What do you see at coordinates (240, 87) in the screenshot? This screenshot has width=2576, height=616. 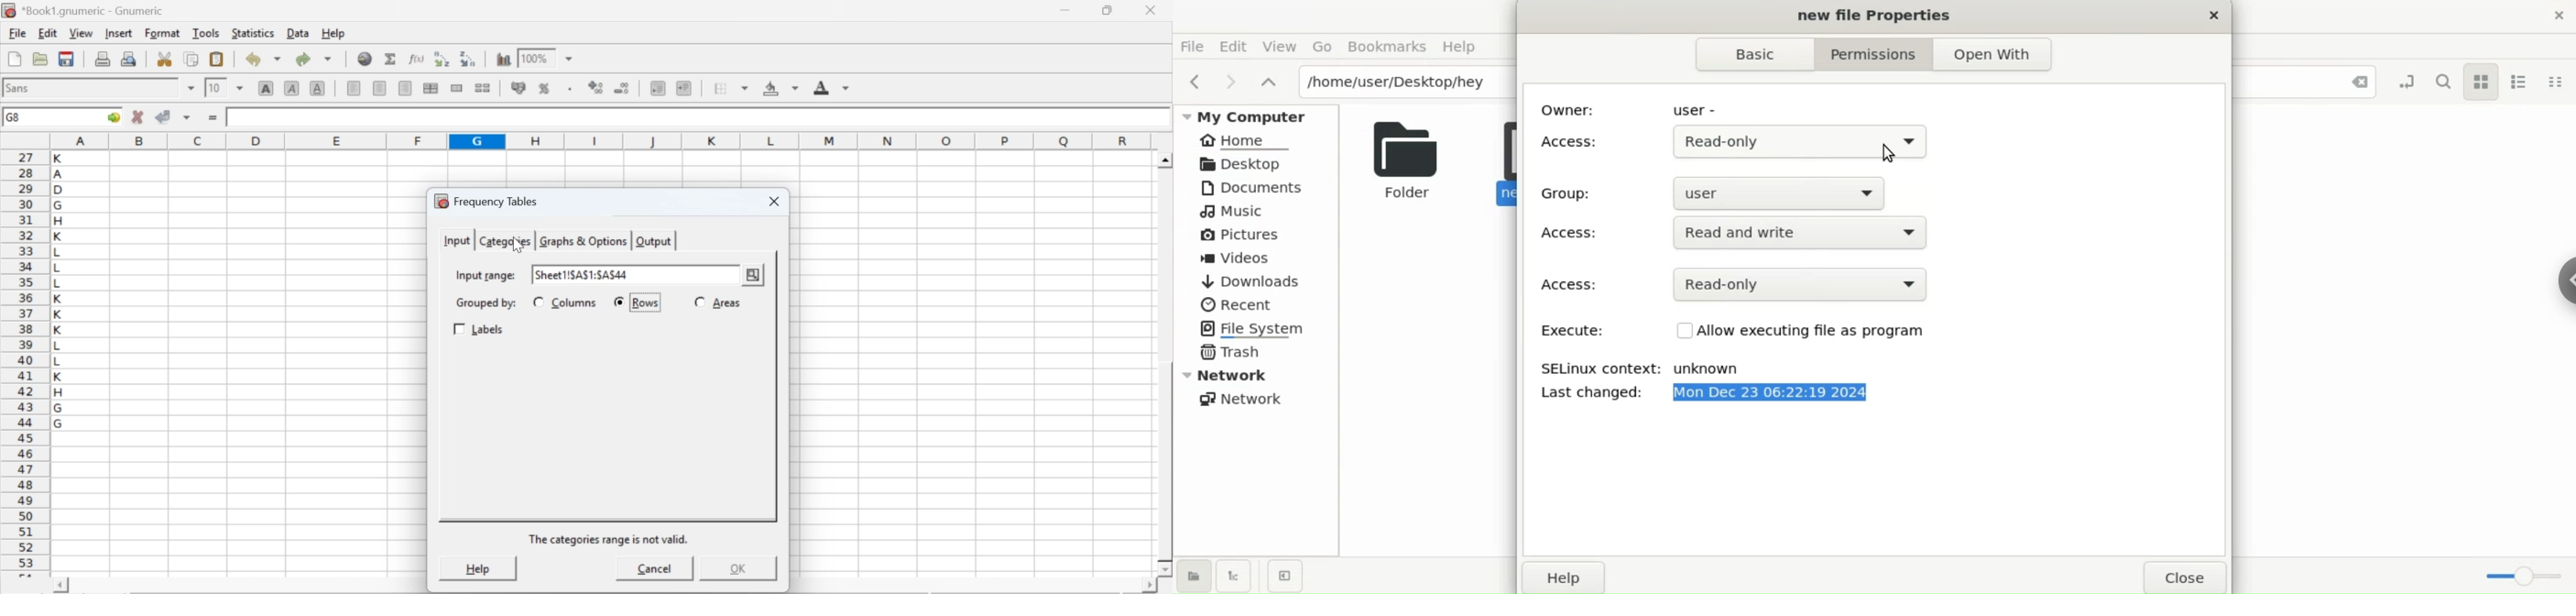 I see `drop down` at bounding box center [240, 87].